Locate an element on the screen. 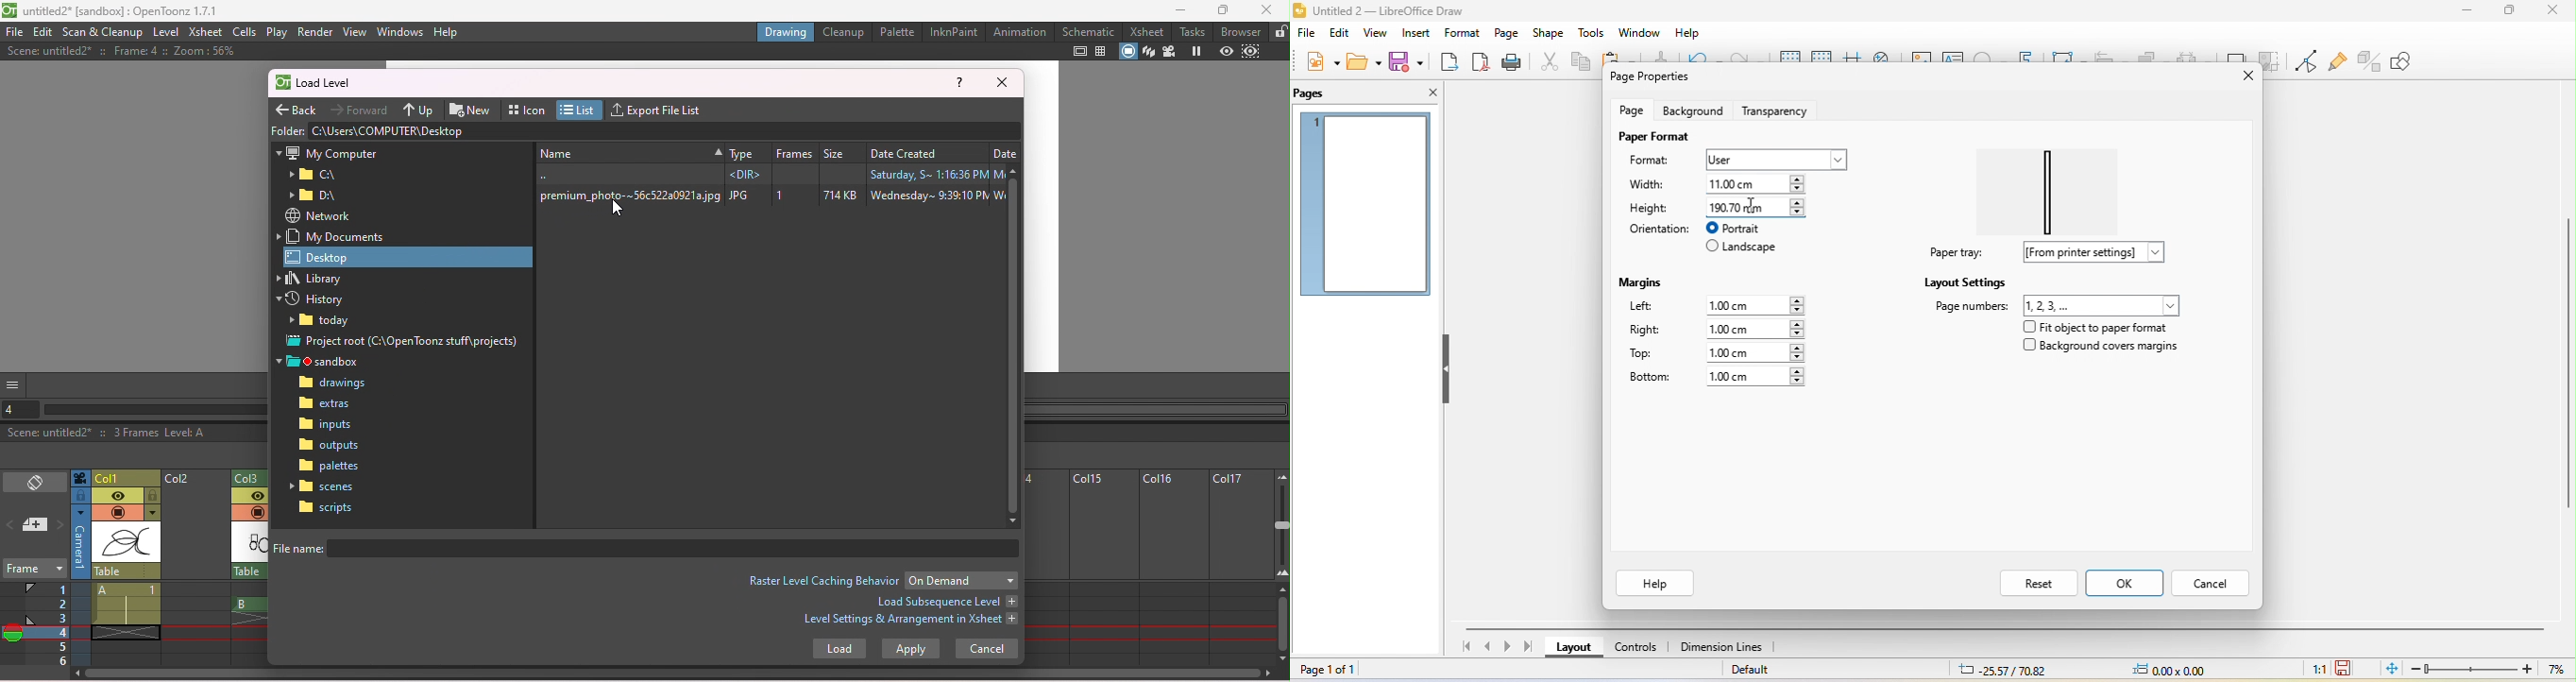 This screenshot has height=700, width=2576. pages is located at coordinates (1319, 93).